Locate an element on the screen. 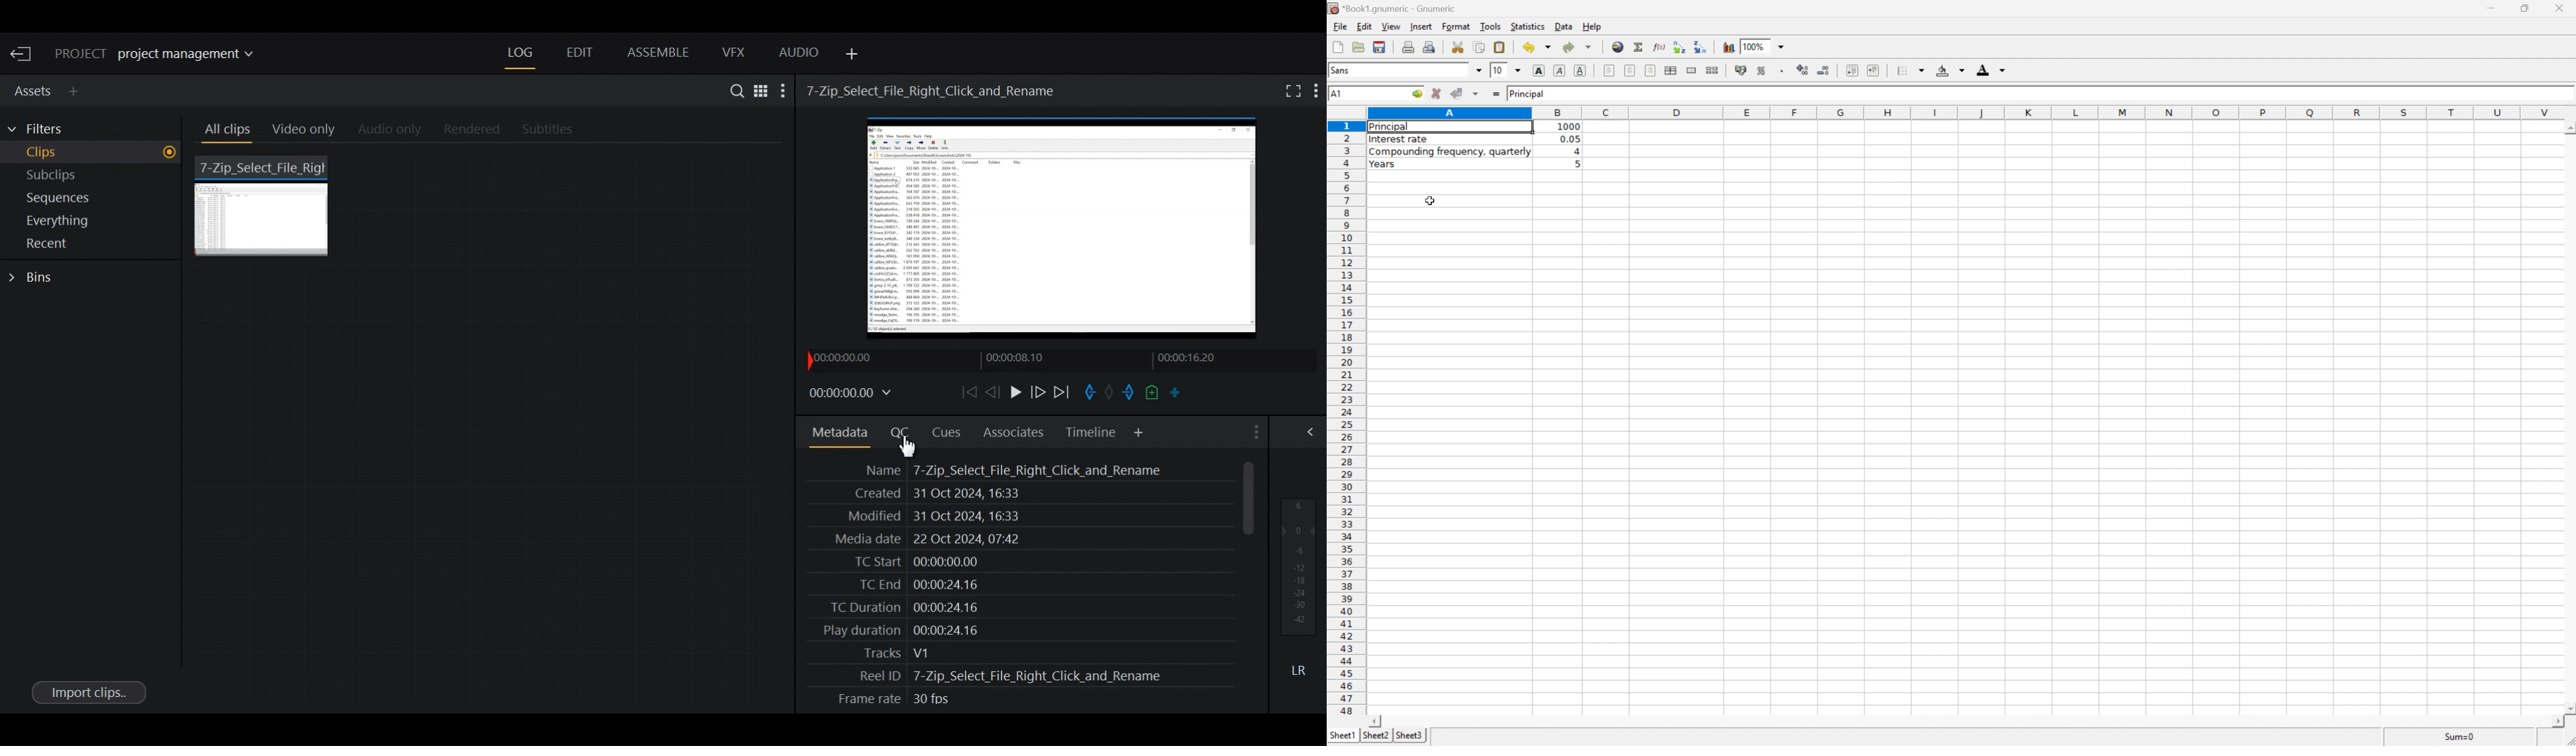 The image size is (2576, 756). Media date  is located at coordinates (1001, 535).